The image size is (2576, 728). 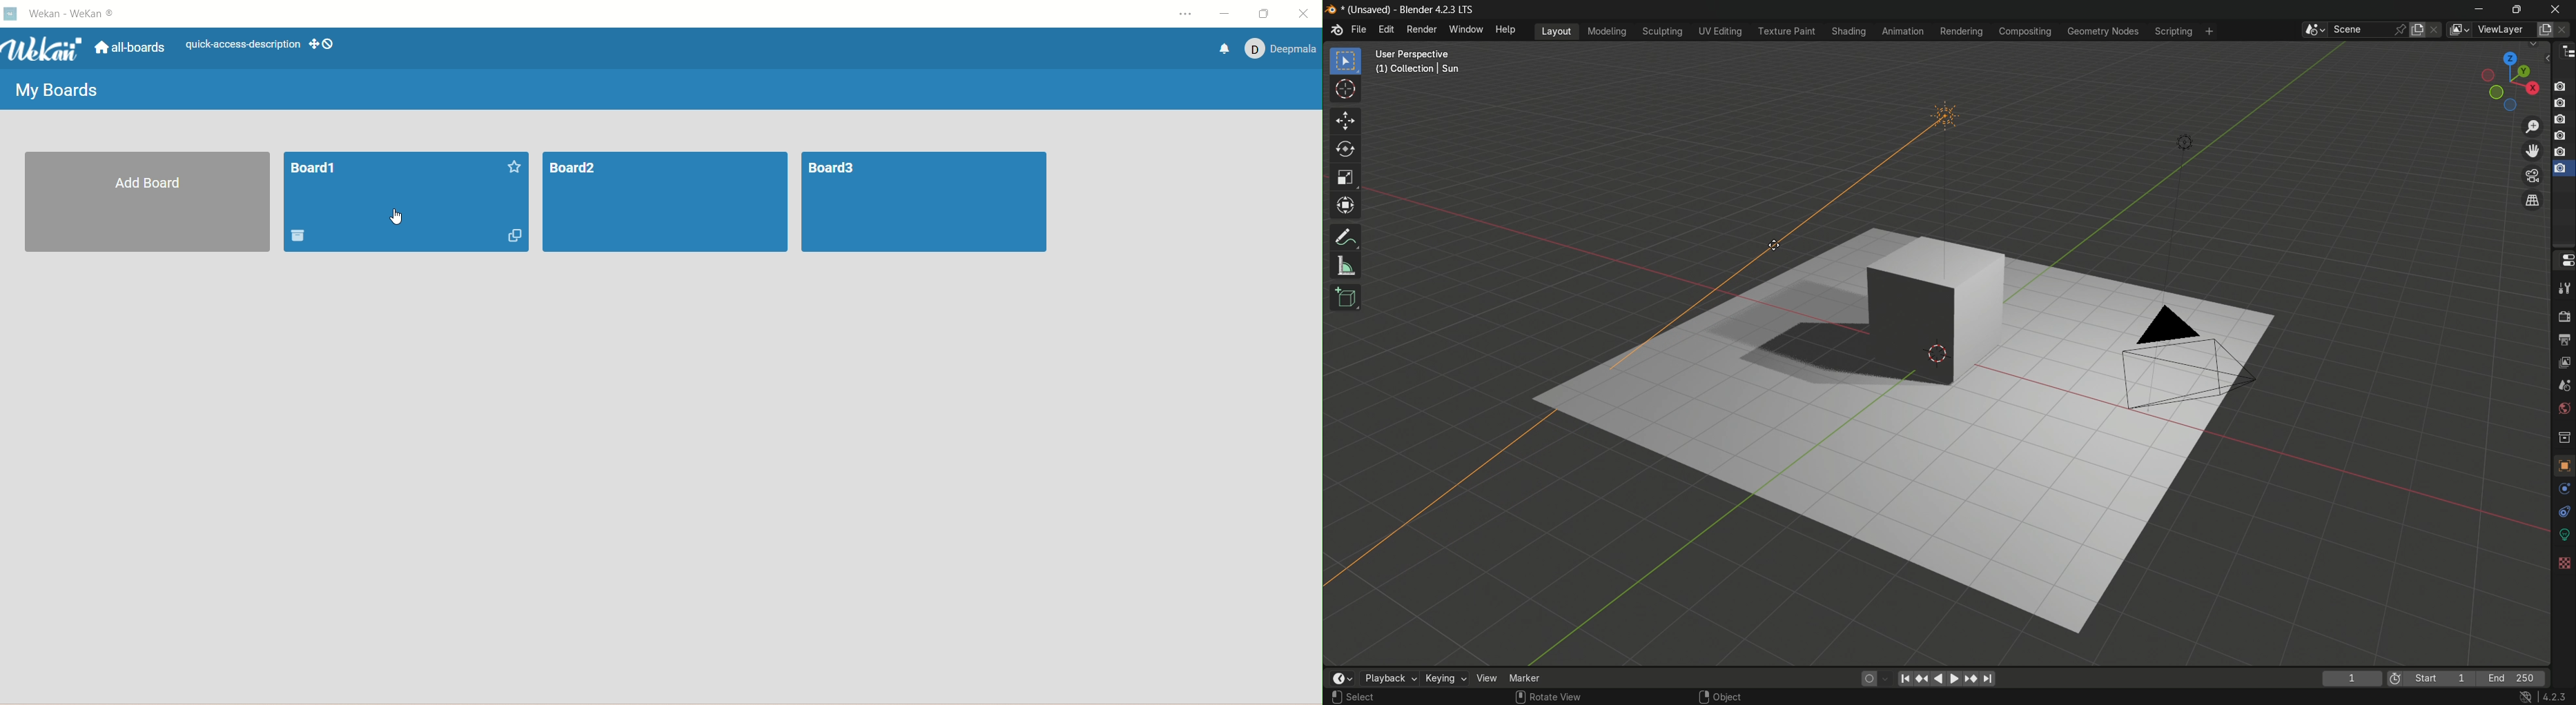 I want to click on constraints, so click(x=2564, y=511).